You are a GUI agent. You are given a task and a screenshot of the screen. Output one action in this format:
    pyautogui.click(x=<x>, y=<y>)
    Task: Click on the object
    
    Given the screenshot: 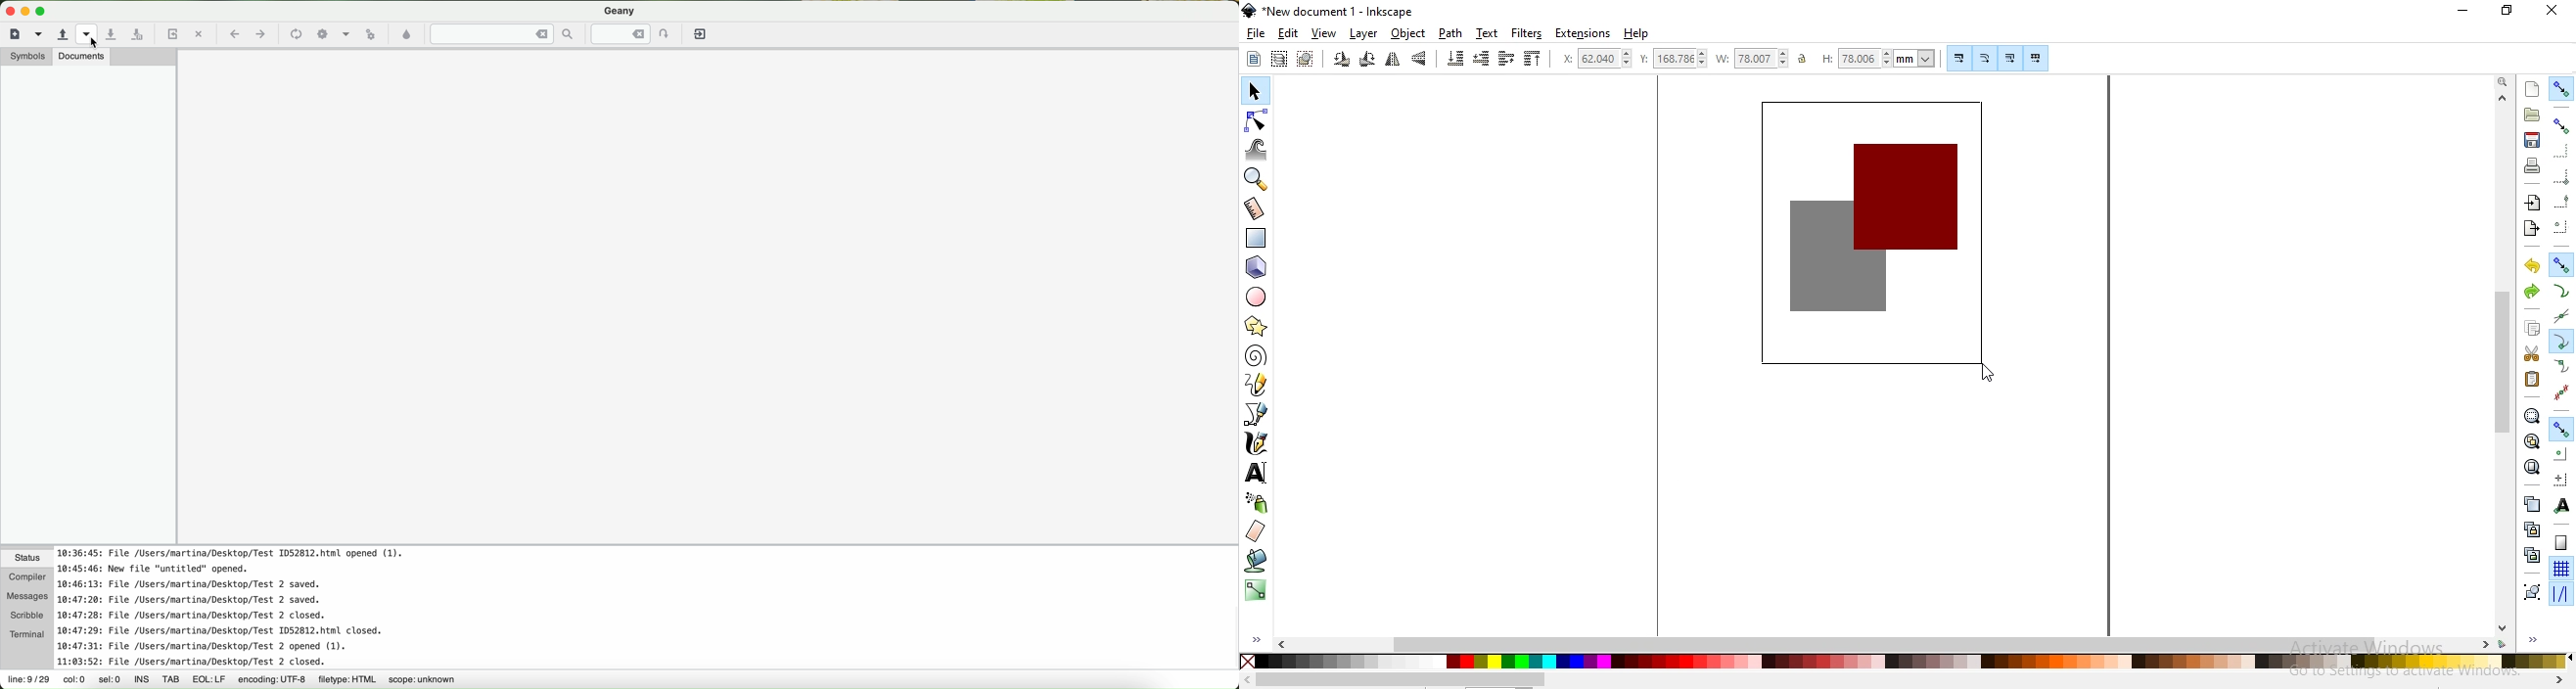 What is the action you would take?
    pyautogui.click(x=1408, y=33)
    